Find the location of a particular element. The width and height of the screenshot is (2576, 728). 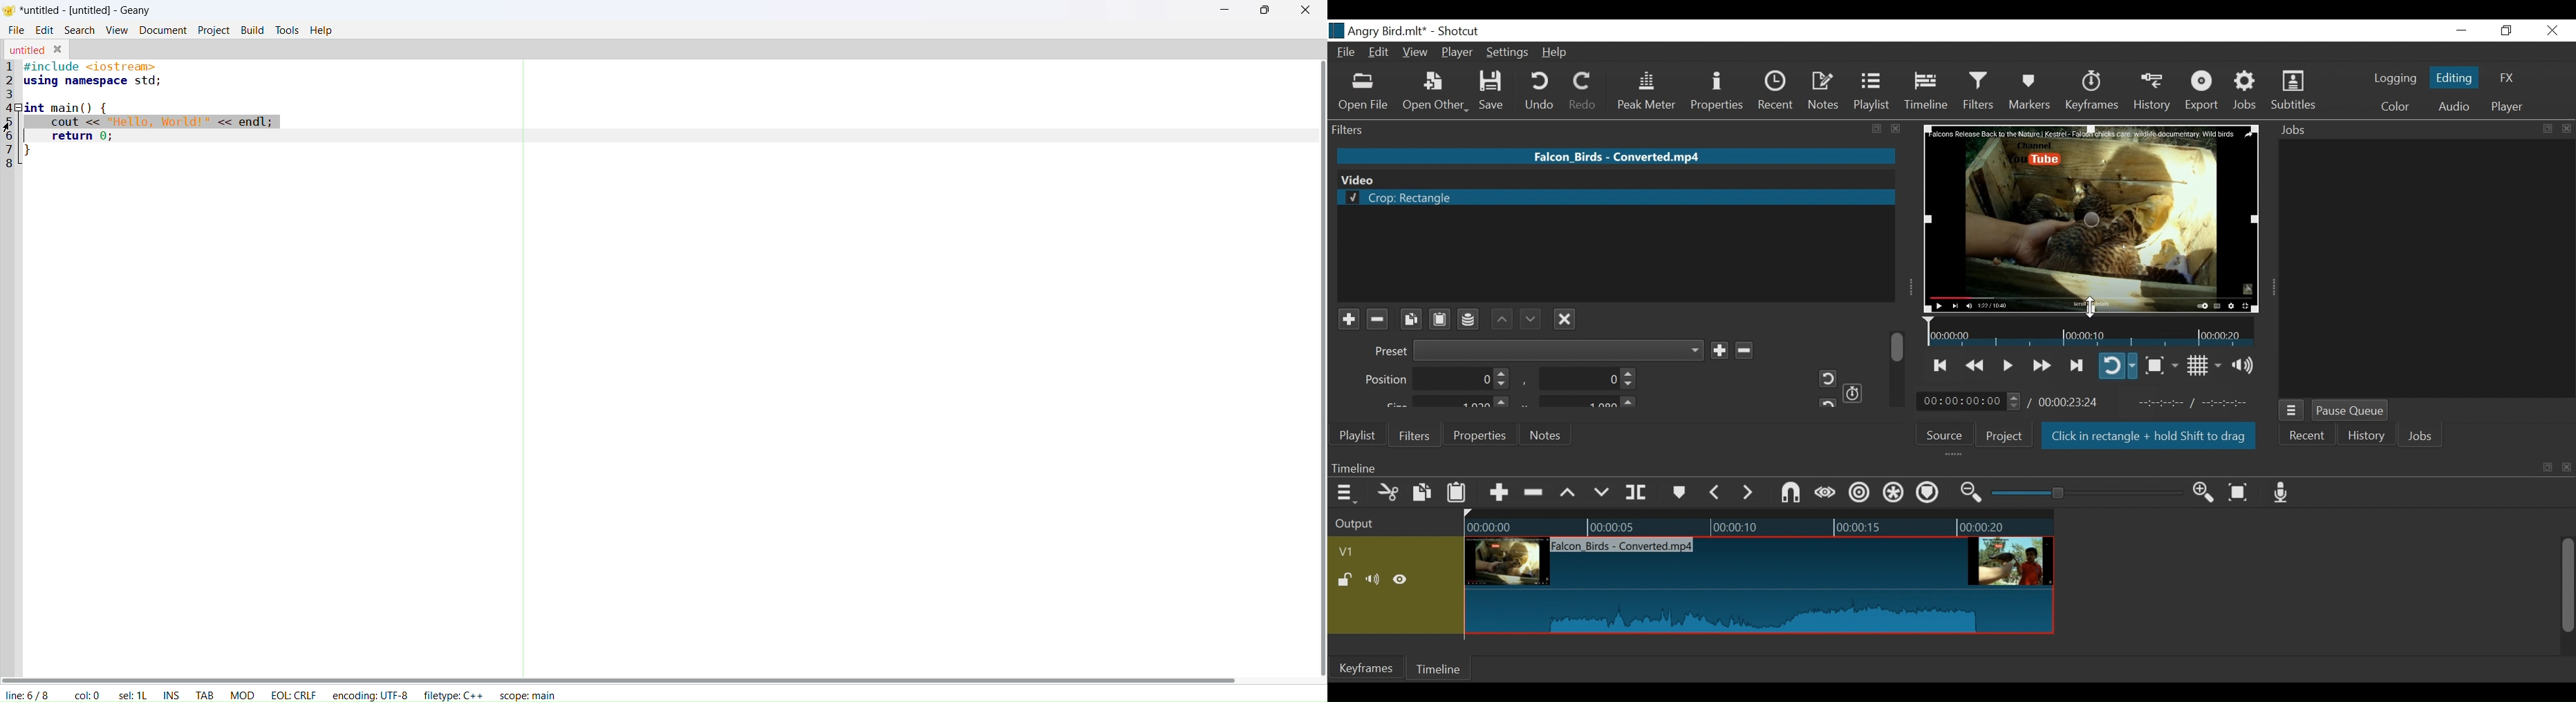

Recent is located at coordinates (2306, 437).